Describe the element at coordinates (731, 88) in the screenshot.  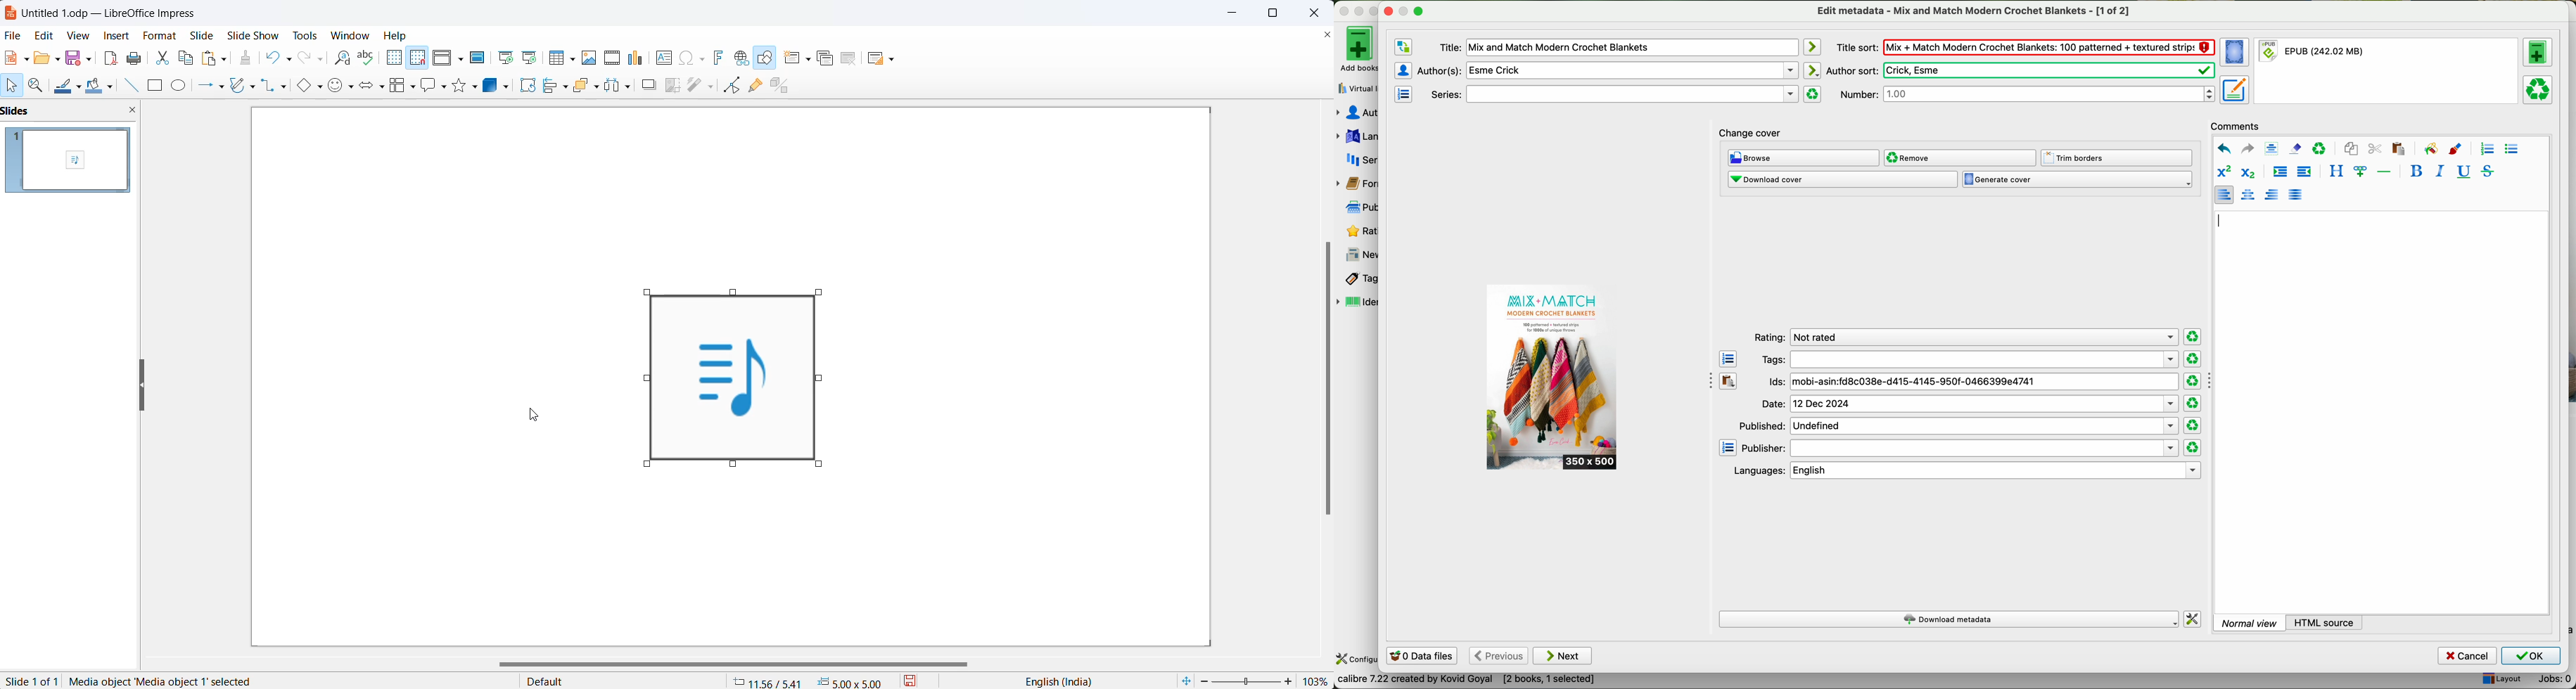
I see `toggle point edit mode` at that location.